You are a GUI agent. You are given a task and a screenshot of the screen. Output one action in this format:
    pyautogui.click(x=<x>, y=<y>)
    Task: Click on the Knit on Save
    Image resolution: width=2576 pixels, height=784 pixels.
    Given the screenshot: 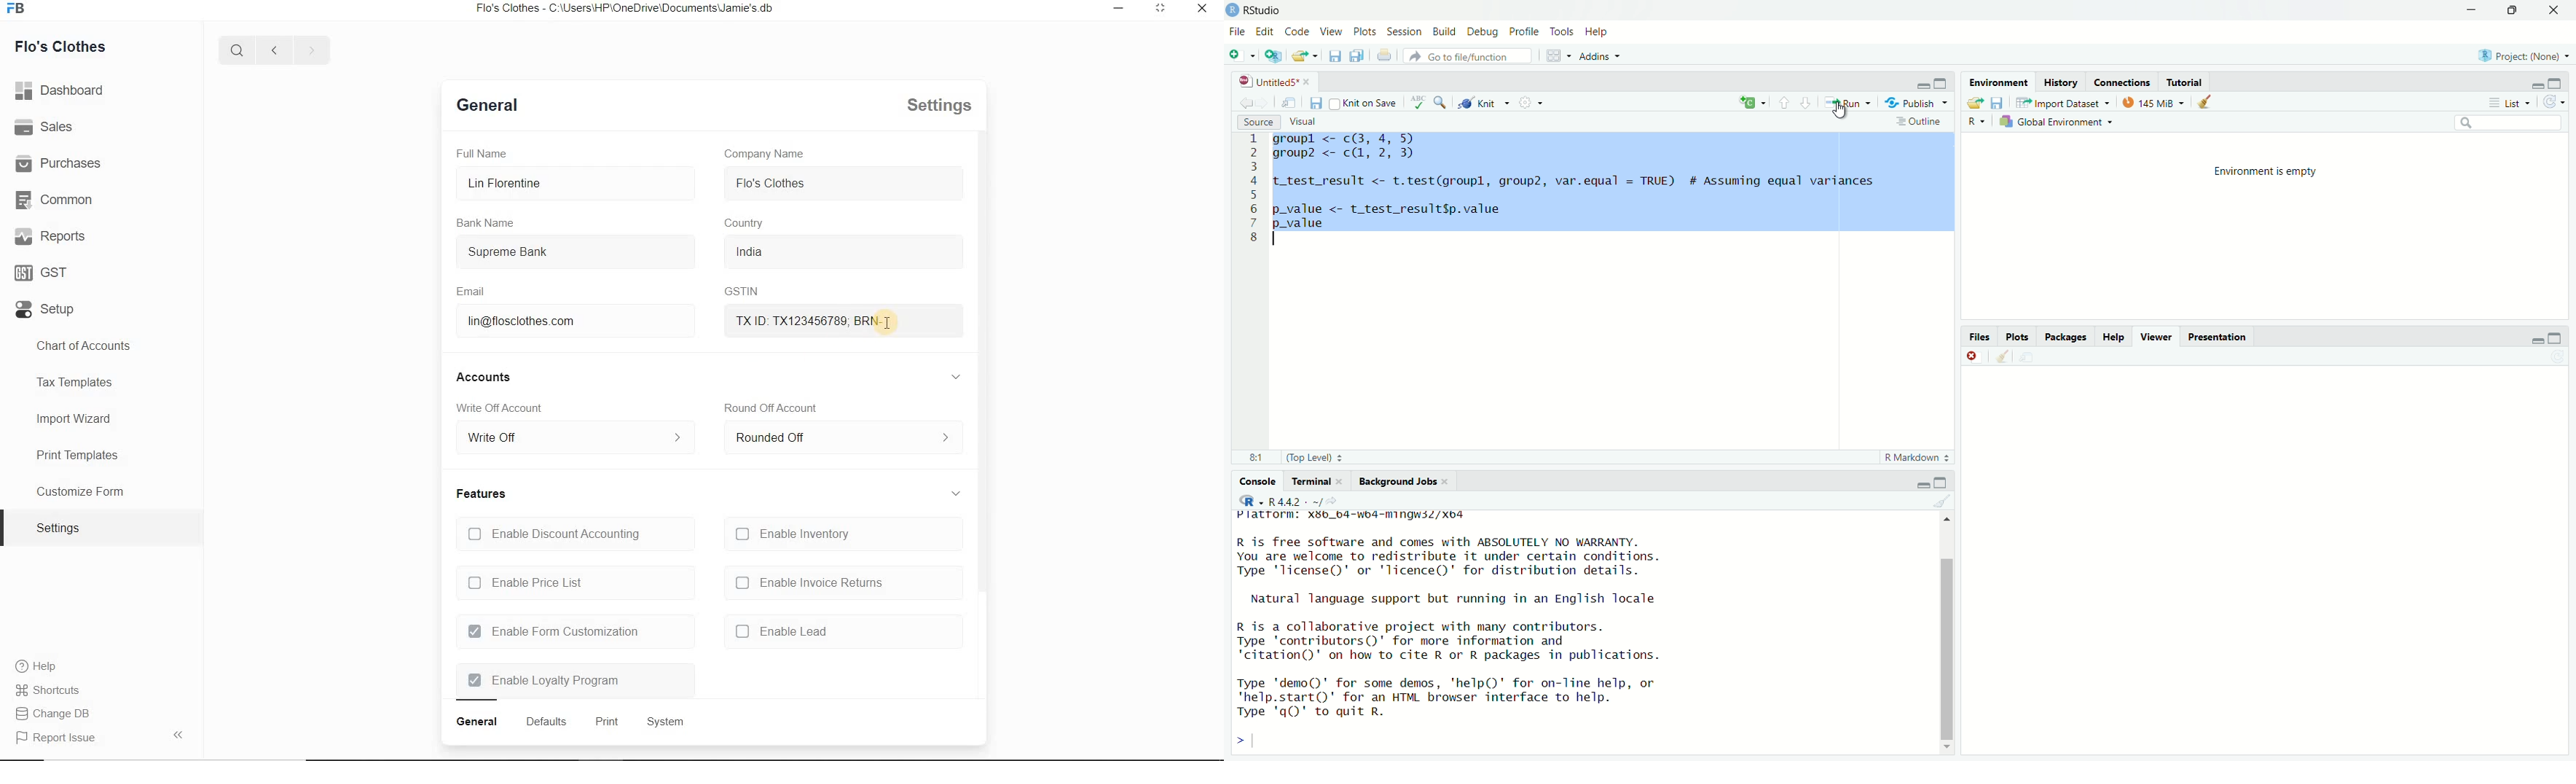 What is the action you would take?
    pyautogui.click(x=1367, y=101)
    